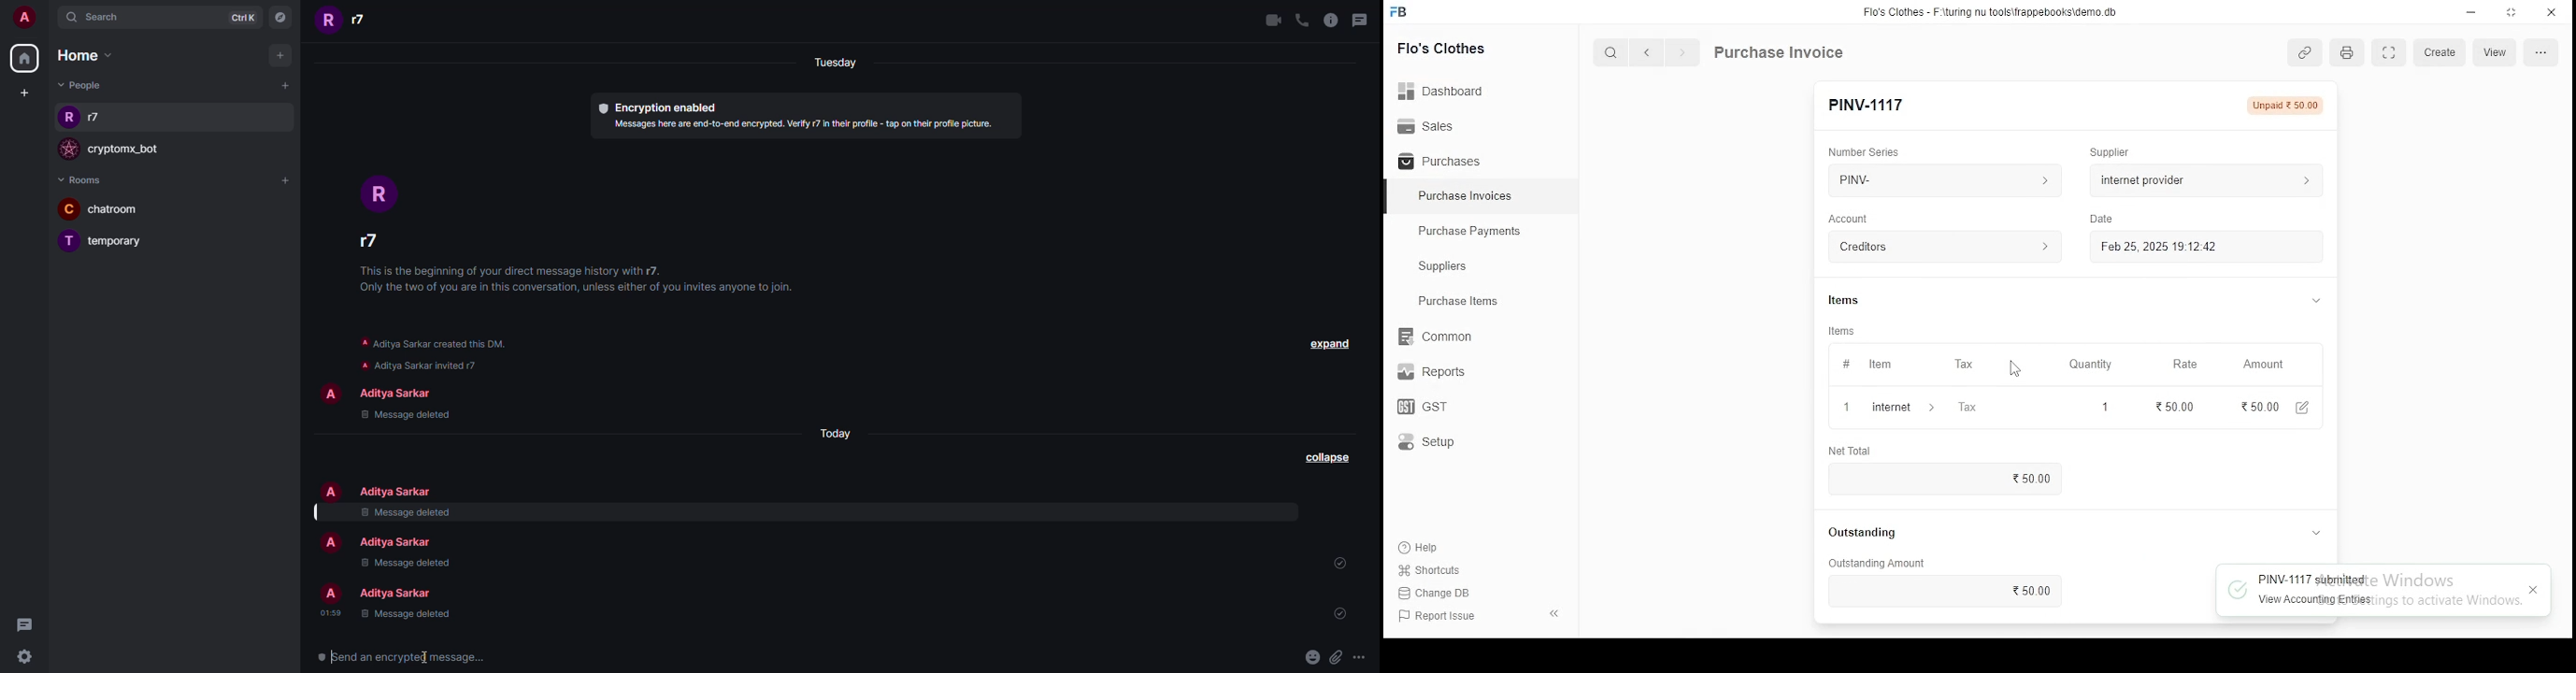 Image resolution: width=2576 pixels, height=700 pixels. I want to click on people, so click(367, 243).